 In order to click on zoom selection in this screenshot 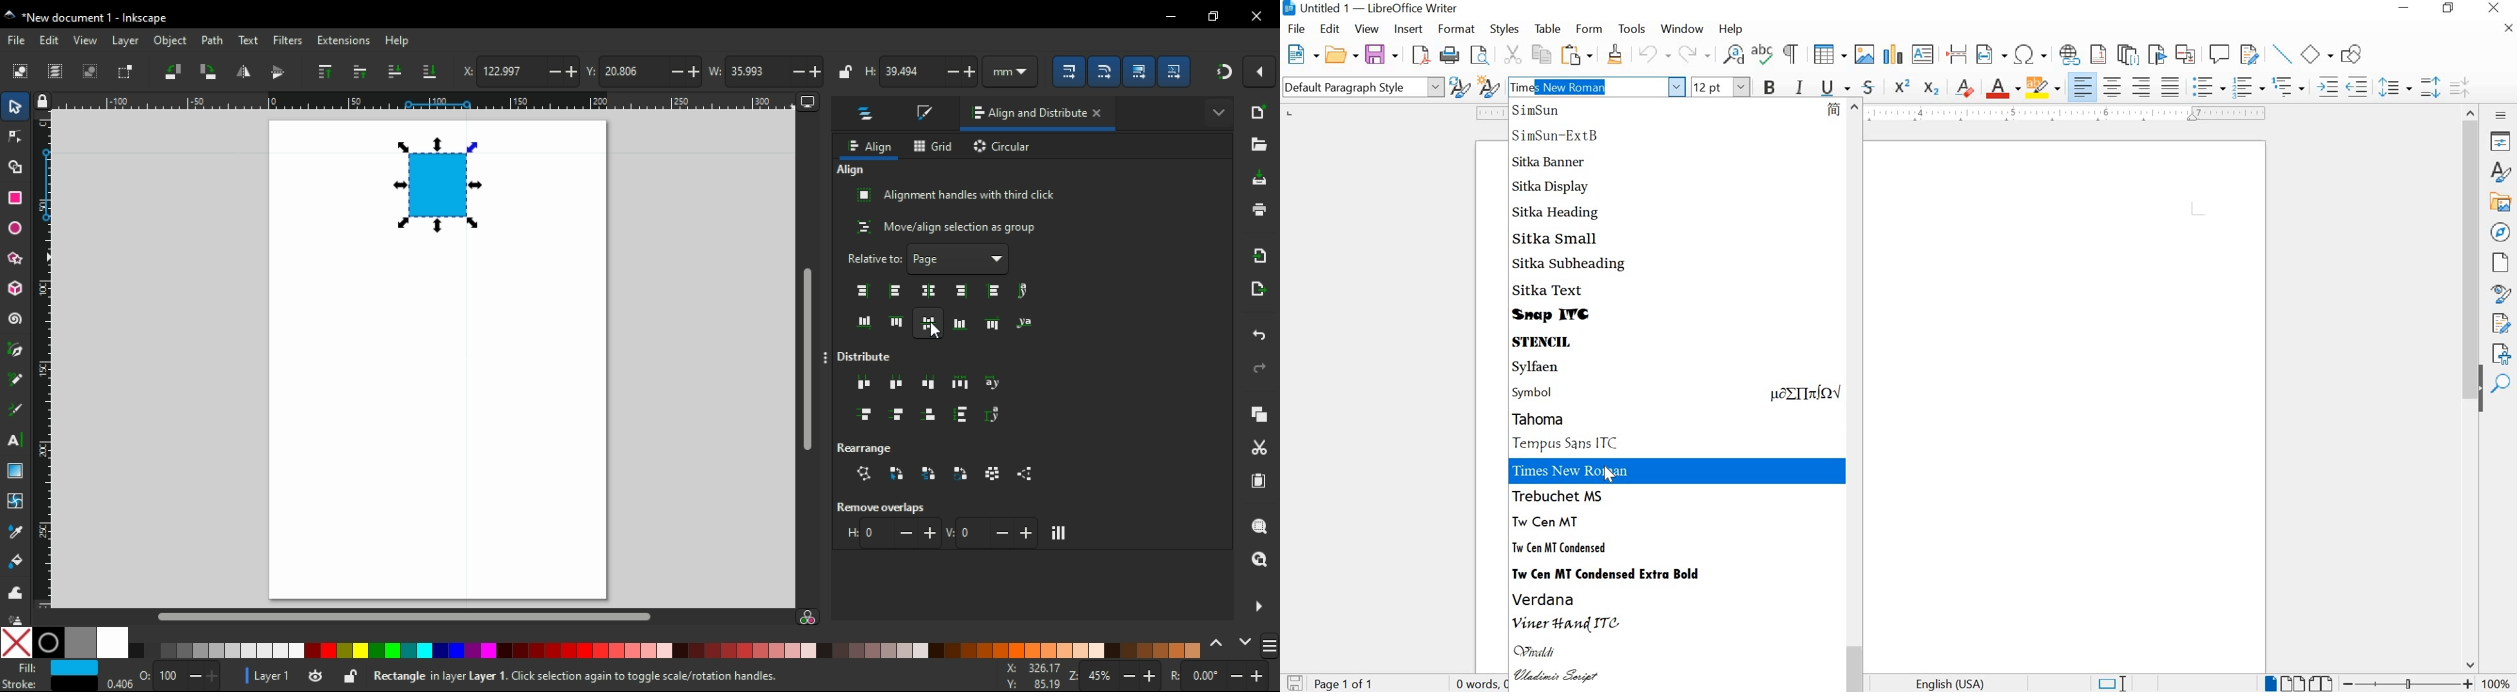, I will do `click(1259, 525)`.